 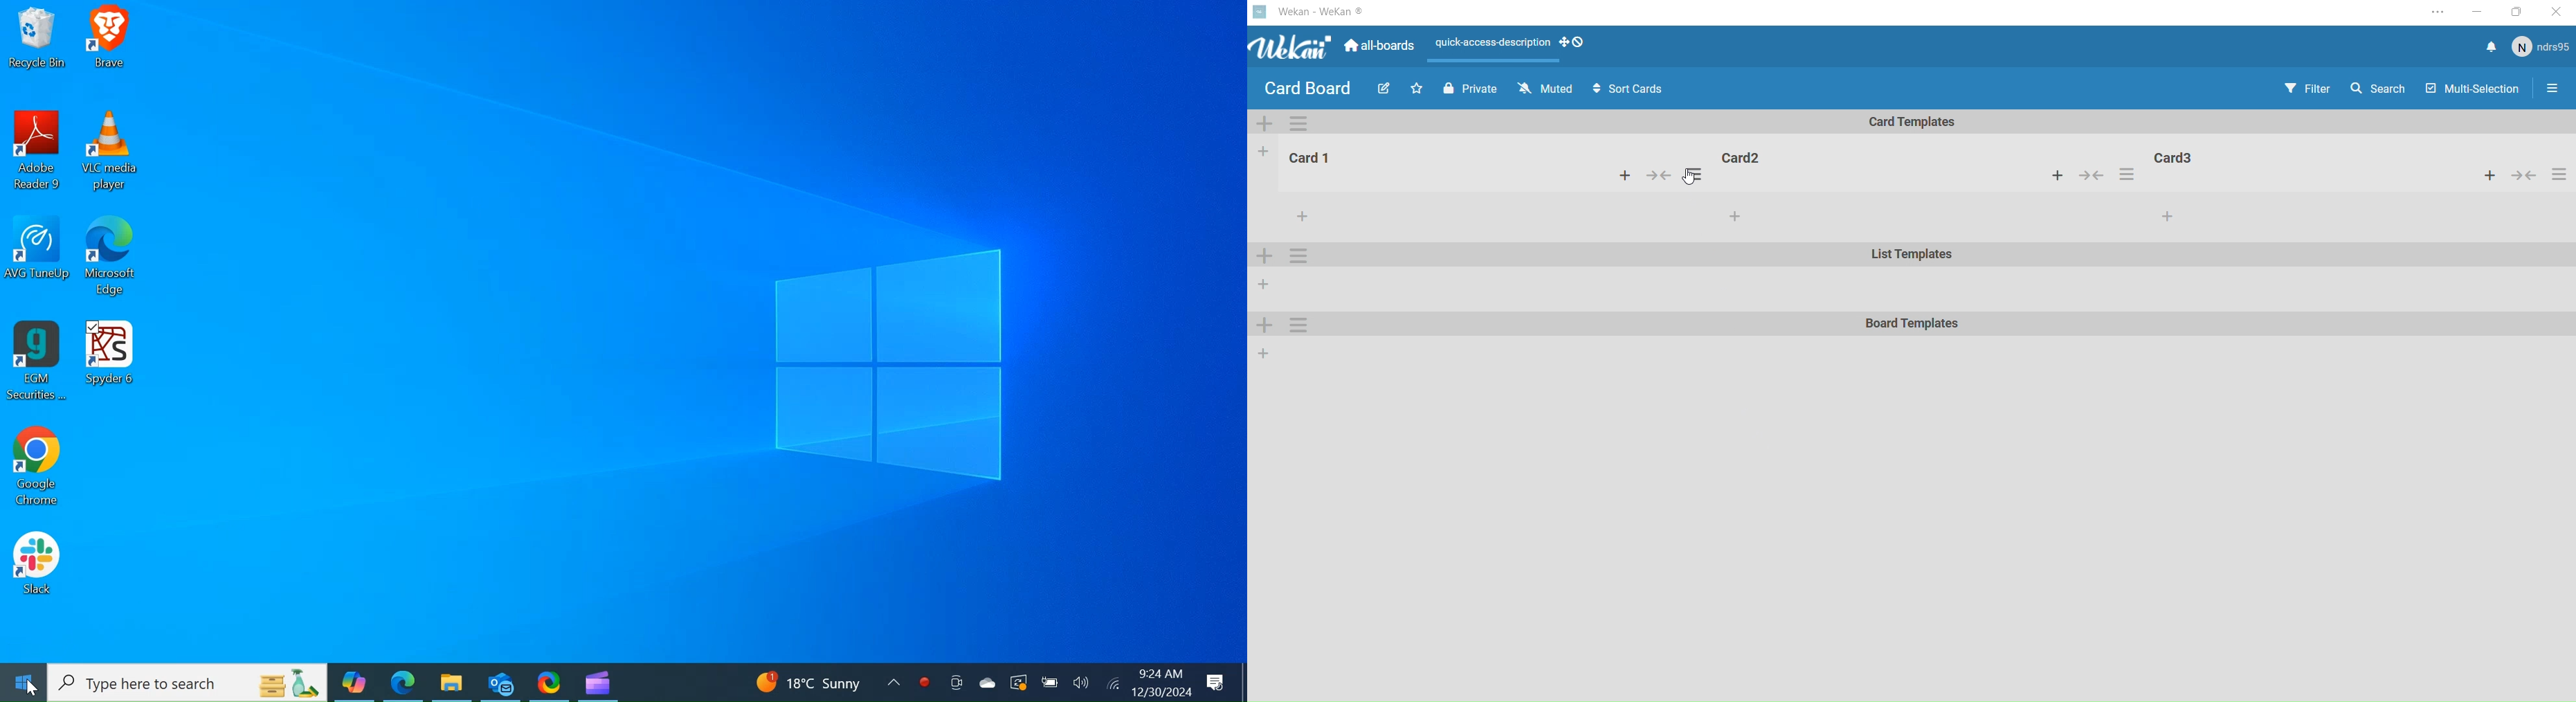 What do you see at coordinates (355, 682) in the screenshot?
I see `Copilot` at bounding box center [355, 682].